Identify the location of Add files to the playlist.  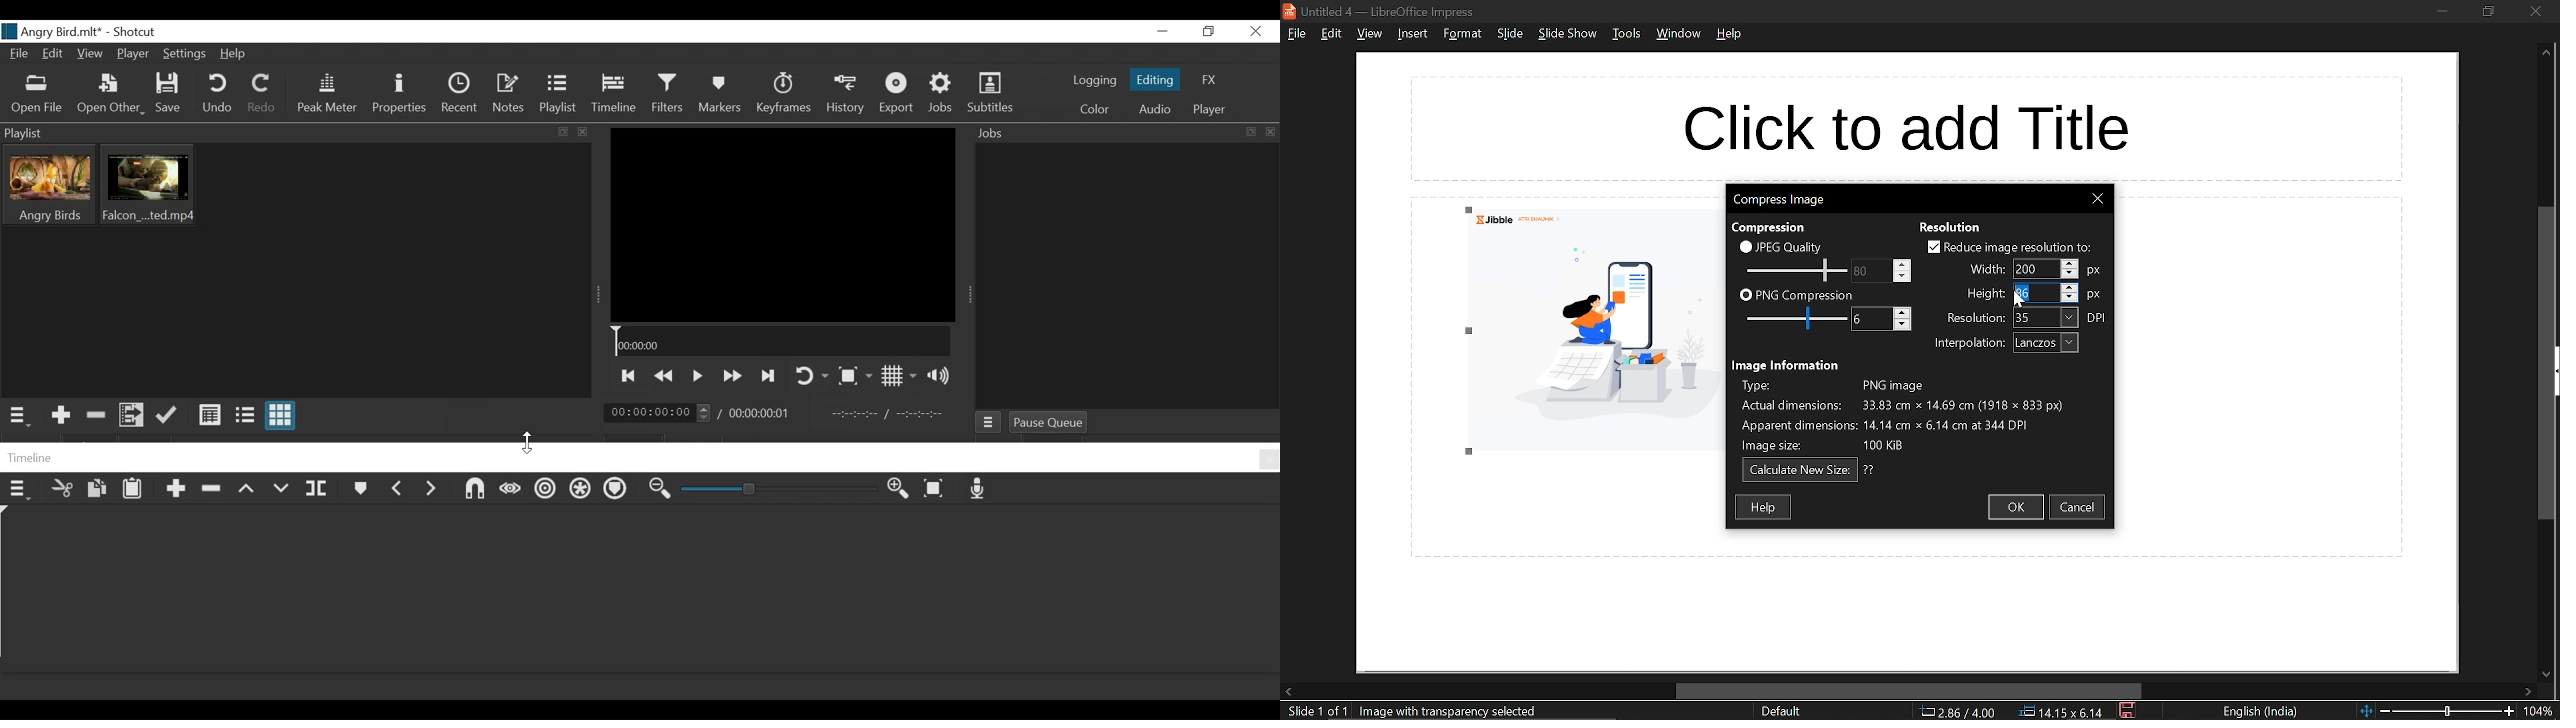
(133, 415).